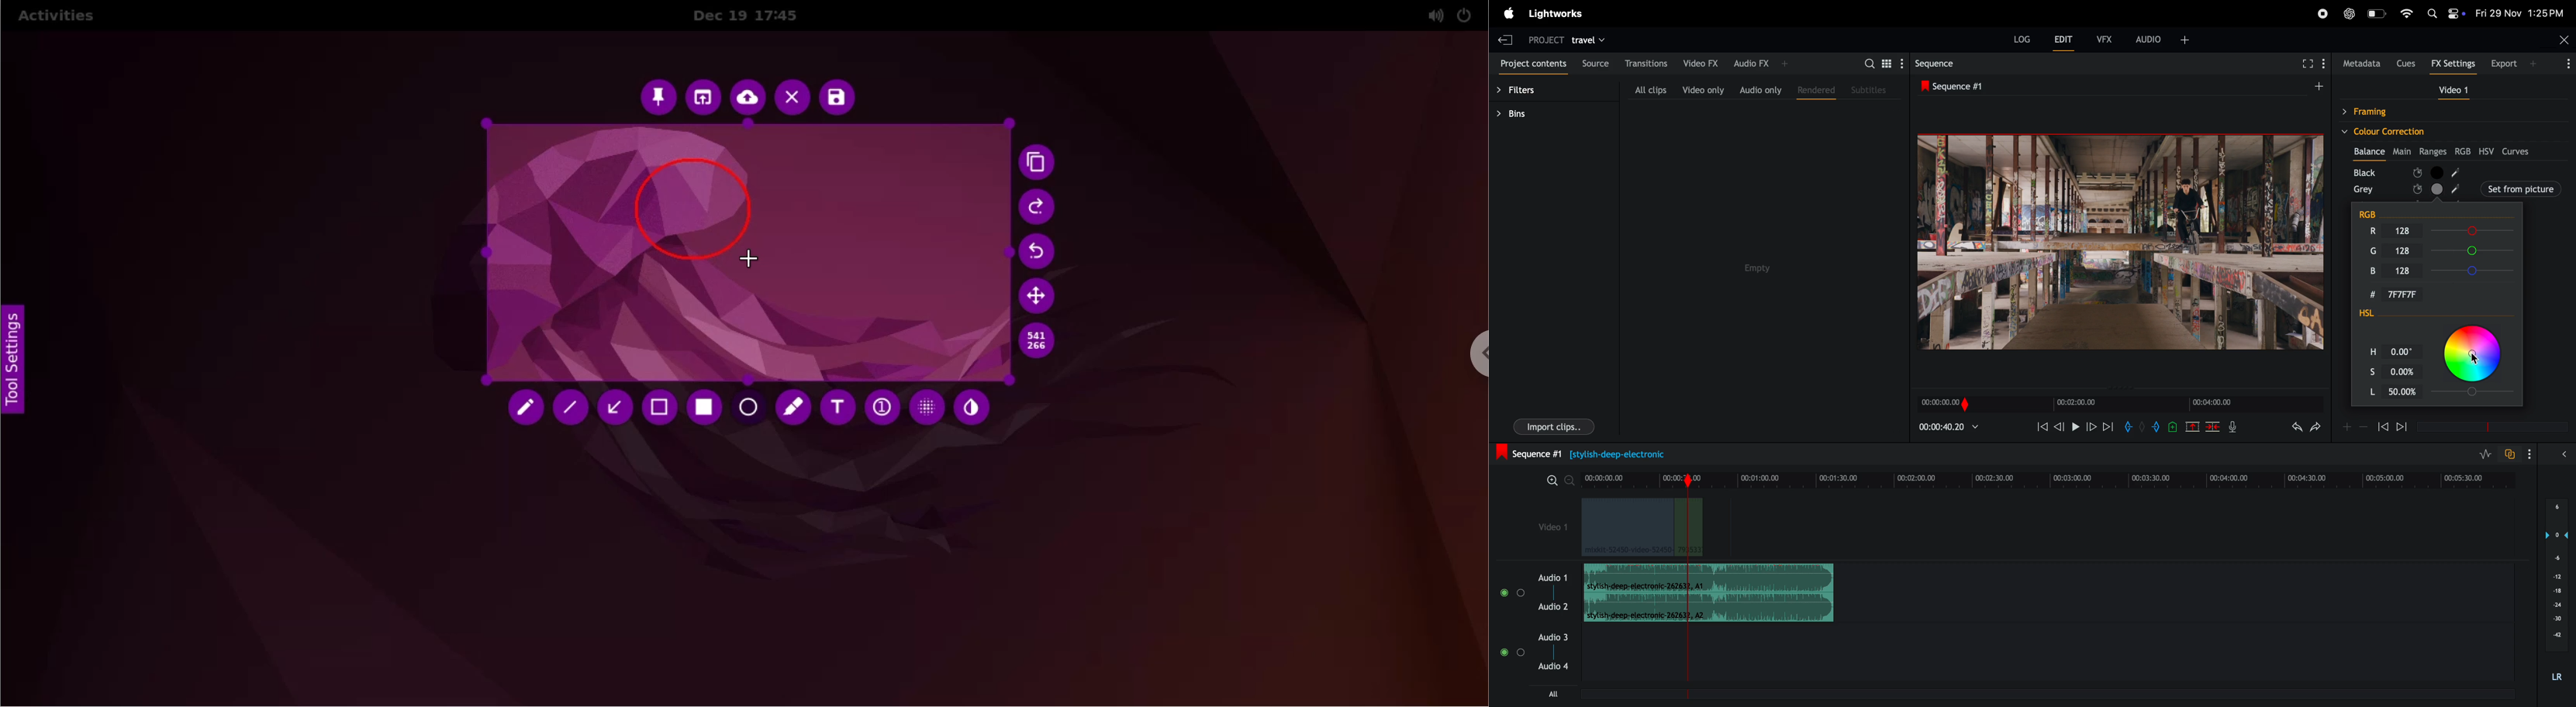 This screenshot has width=2576, height=728. I want to click on chatgpt, so click(2349, 13).